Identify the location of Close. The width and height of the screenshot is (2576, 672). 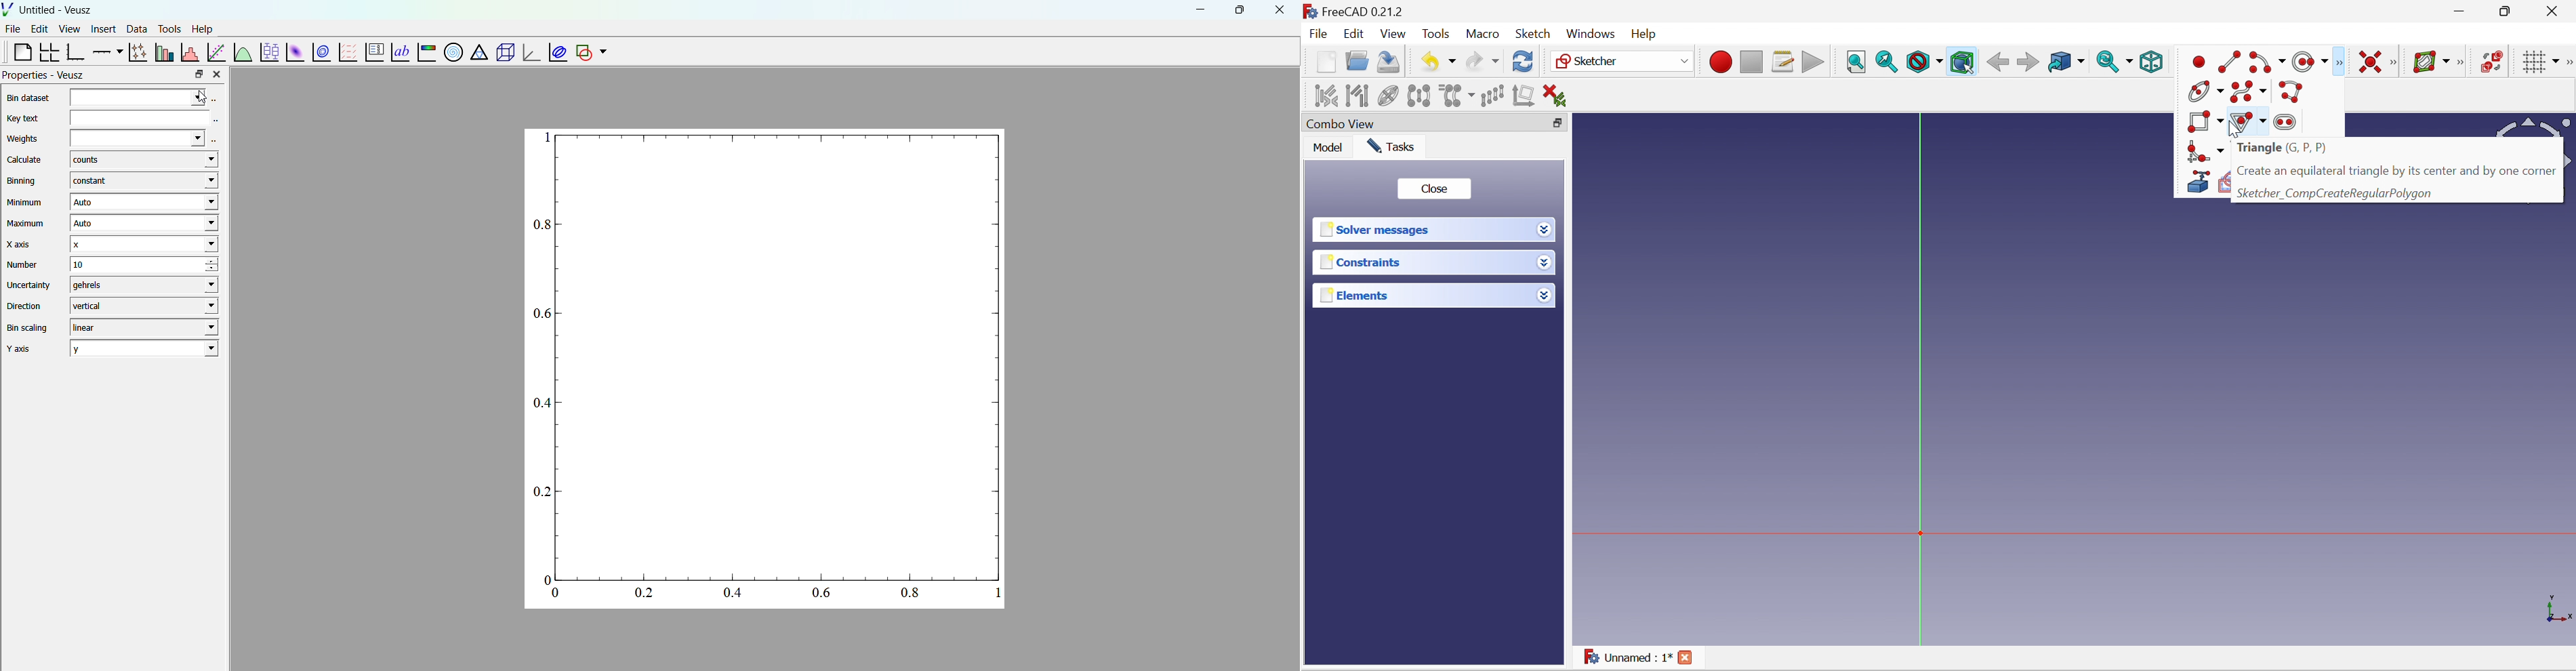
(1436, 189).